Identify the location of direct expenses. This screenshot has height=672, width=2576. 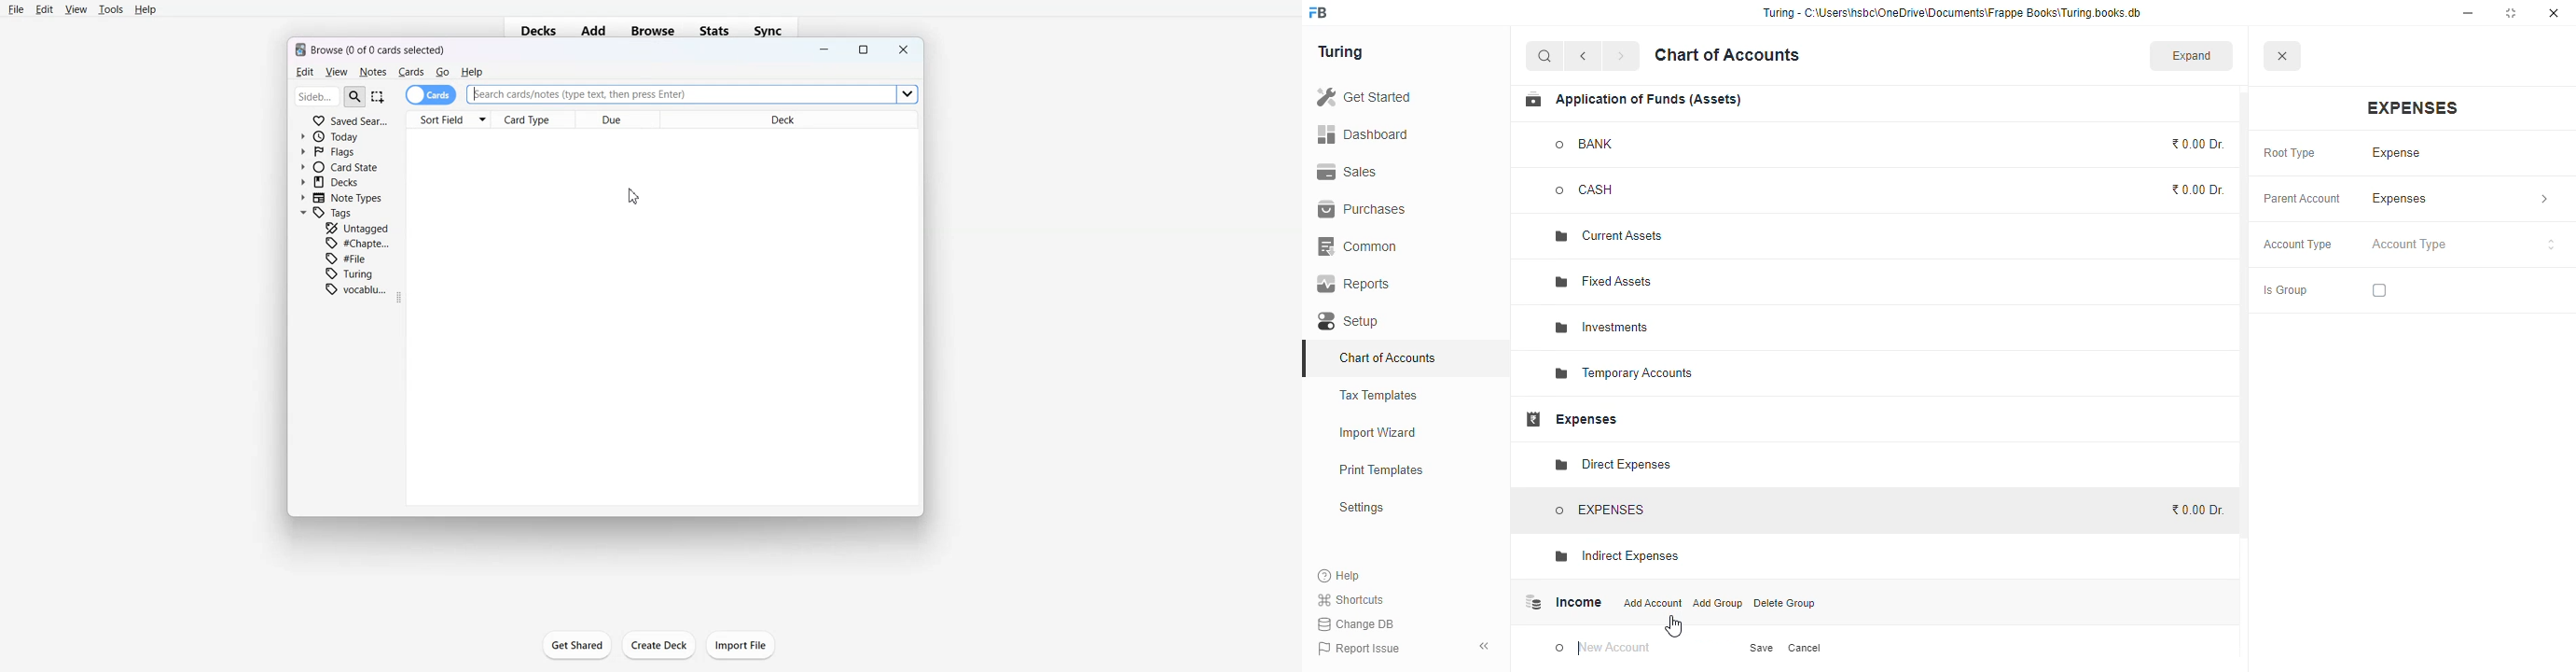
(1612, 465).